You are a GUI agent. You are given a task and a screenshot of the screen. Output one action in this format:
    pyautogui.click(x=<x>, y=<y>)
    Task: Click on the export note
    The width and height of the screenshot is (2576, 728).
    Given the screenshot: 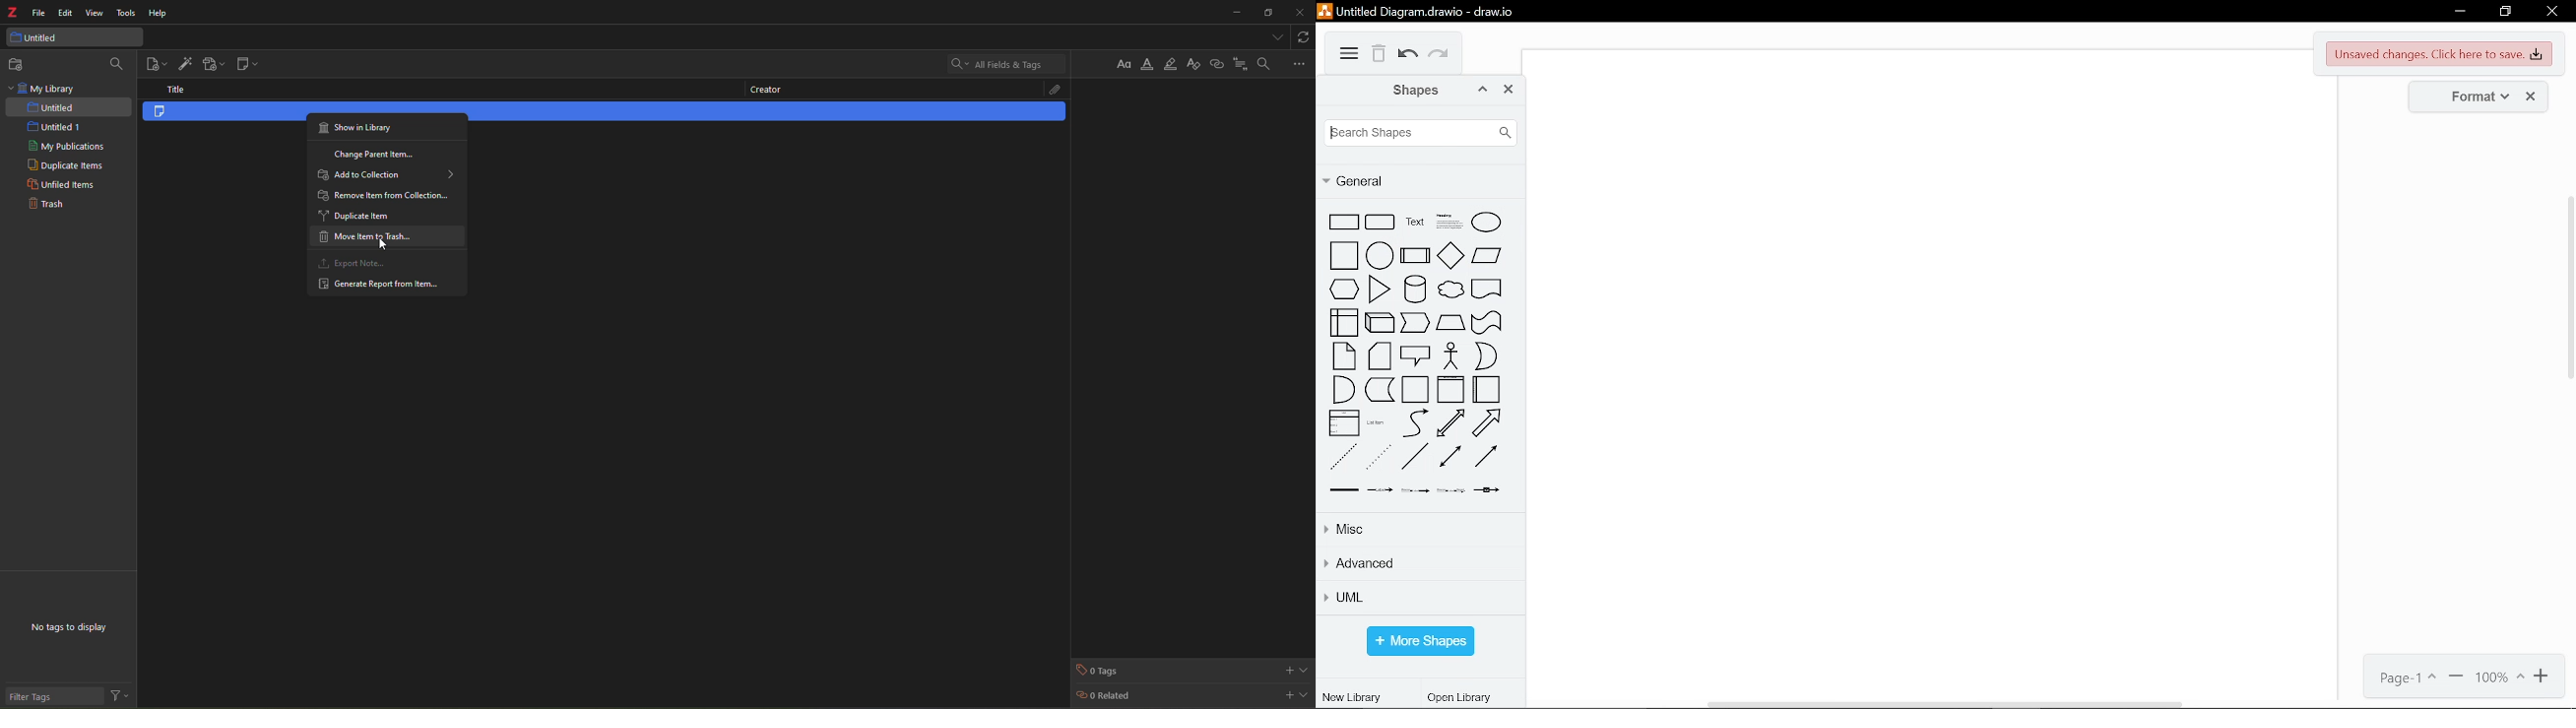 What is the action you would take?
    pyautogui.click(x=354, y=263)
    